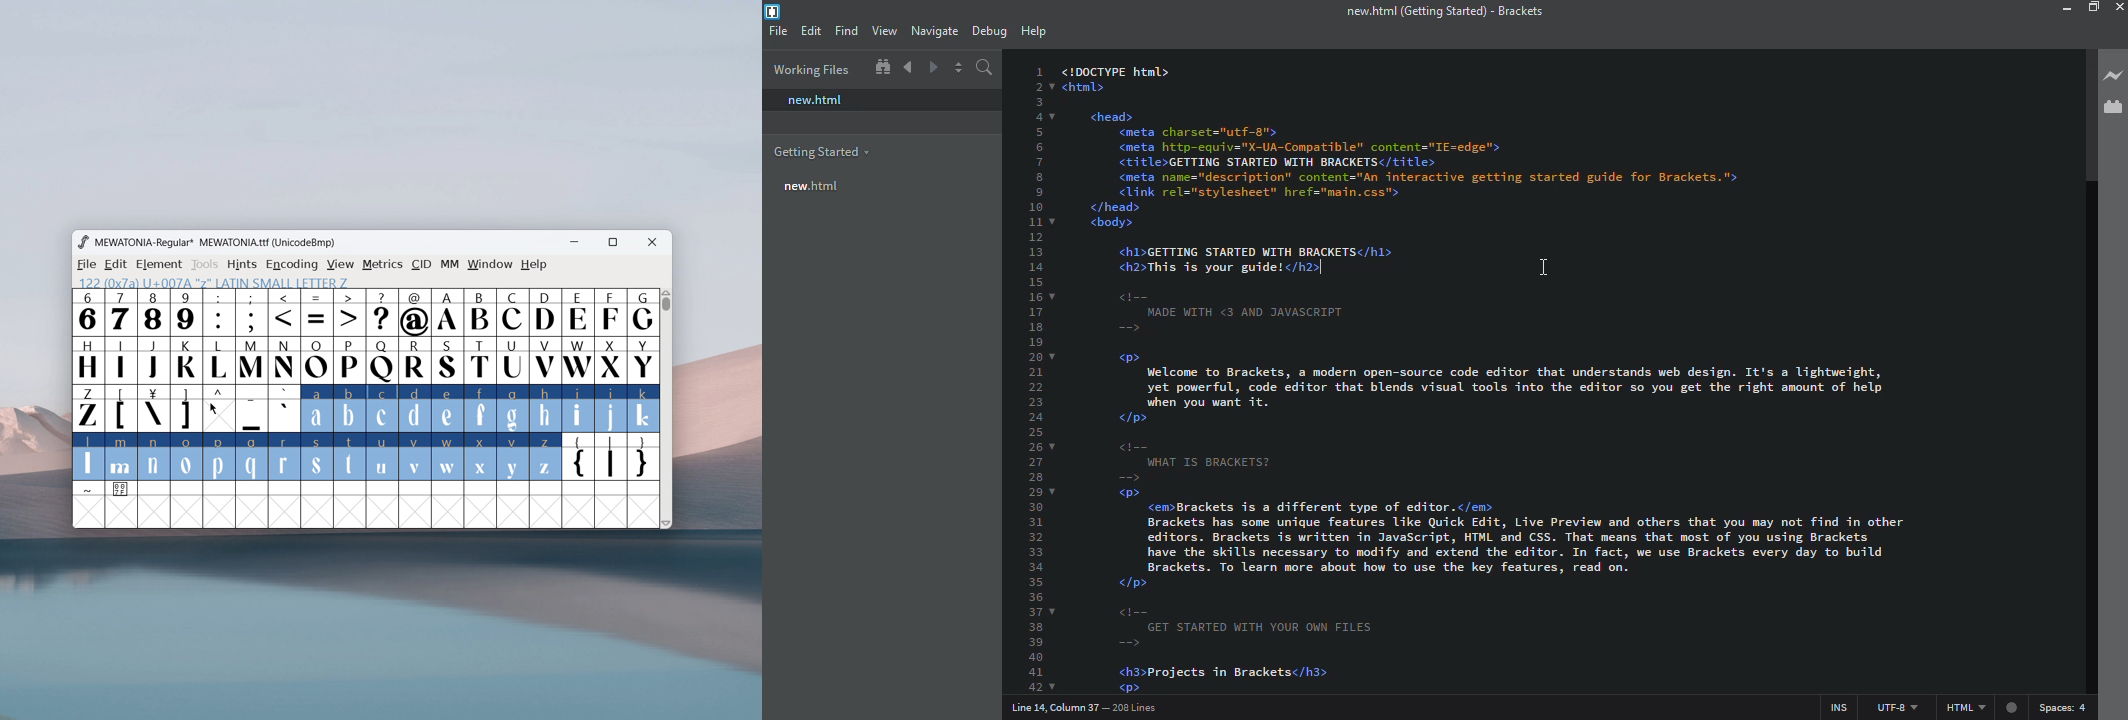 Image resolution: width=2128 pixels, height=728 pixels. Describe the element at coordinates (2071, 708) in the screenshot. I see `spaces` at that location.